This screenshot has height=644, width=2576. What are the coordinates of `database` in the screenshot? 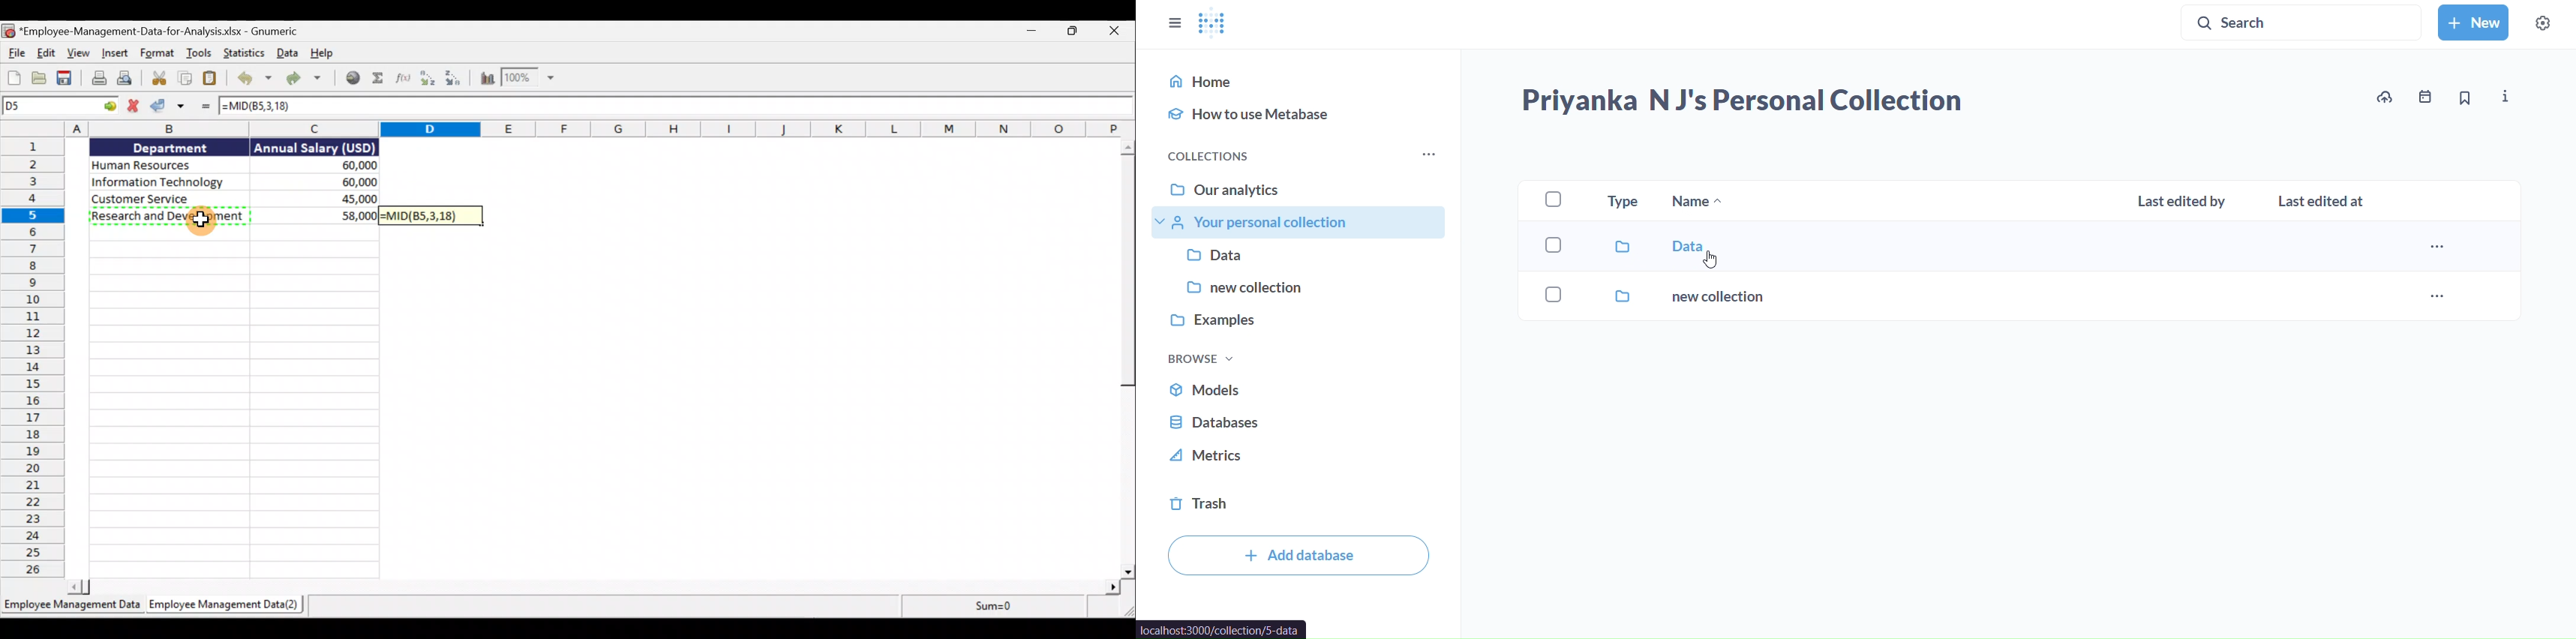 It's located at (1296, 419).